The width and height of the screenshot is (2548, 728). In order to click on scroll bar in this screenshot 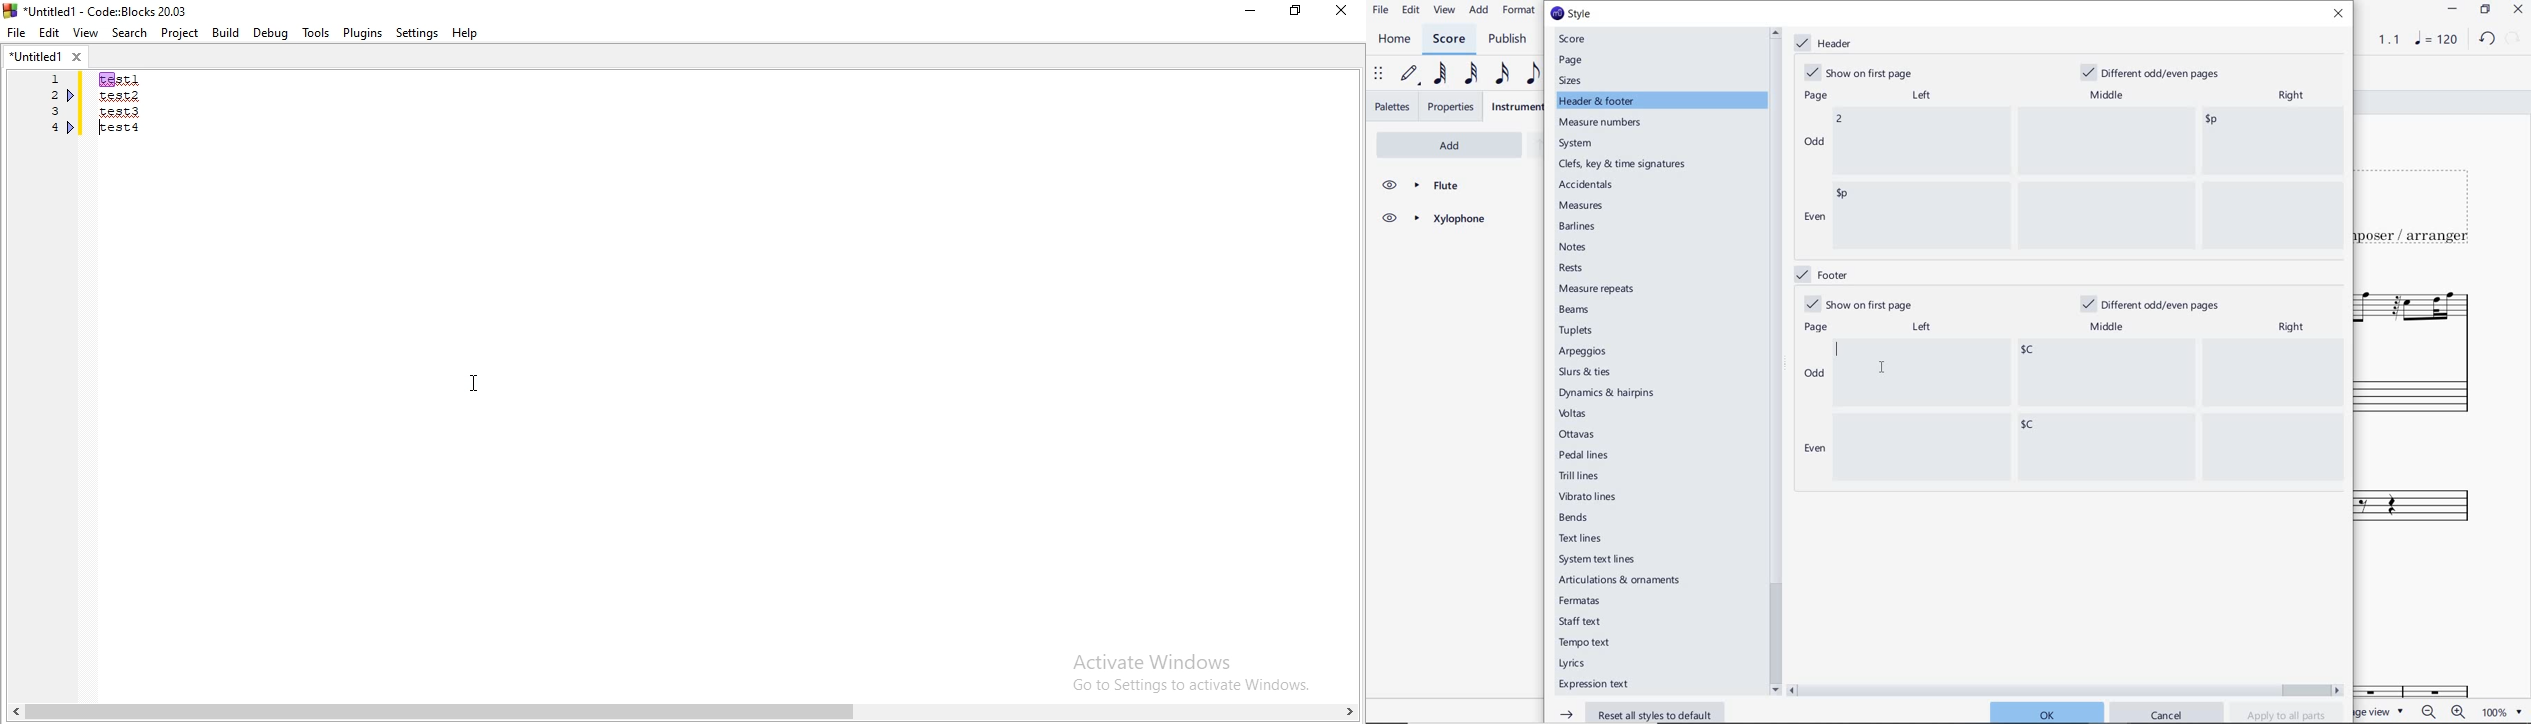, I will do `click(683, 713)`.